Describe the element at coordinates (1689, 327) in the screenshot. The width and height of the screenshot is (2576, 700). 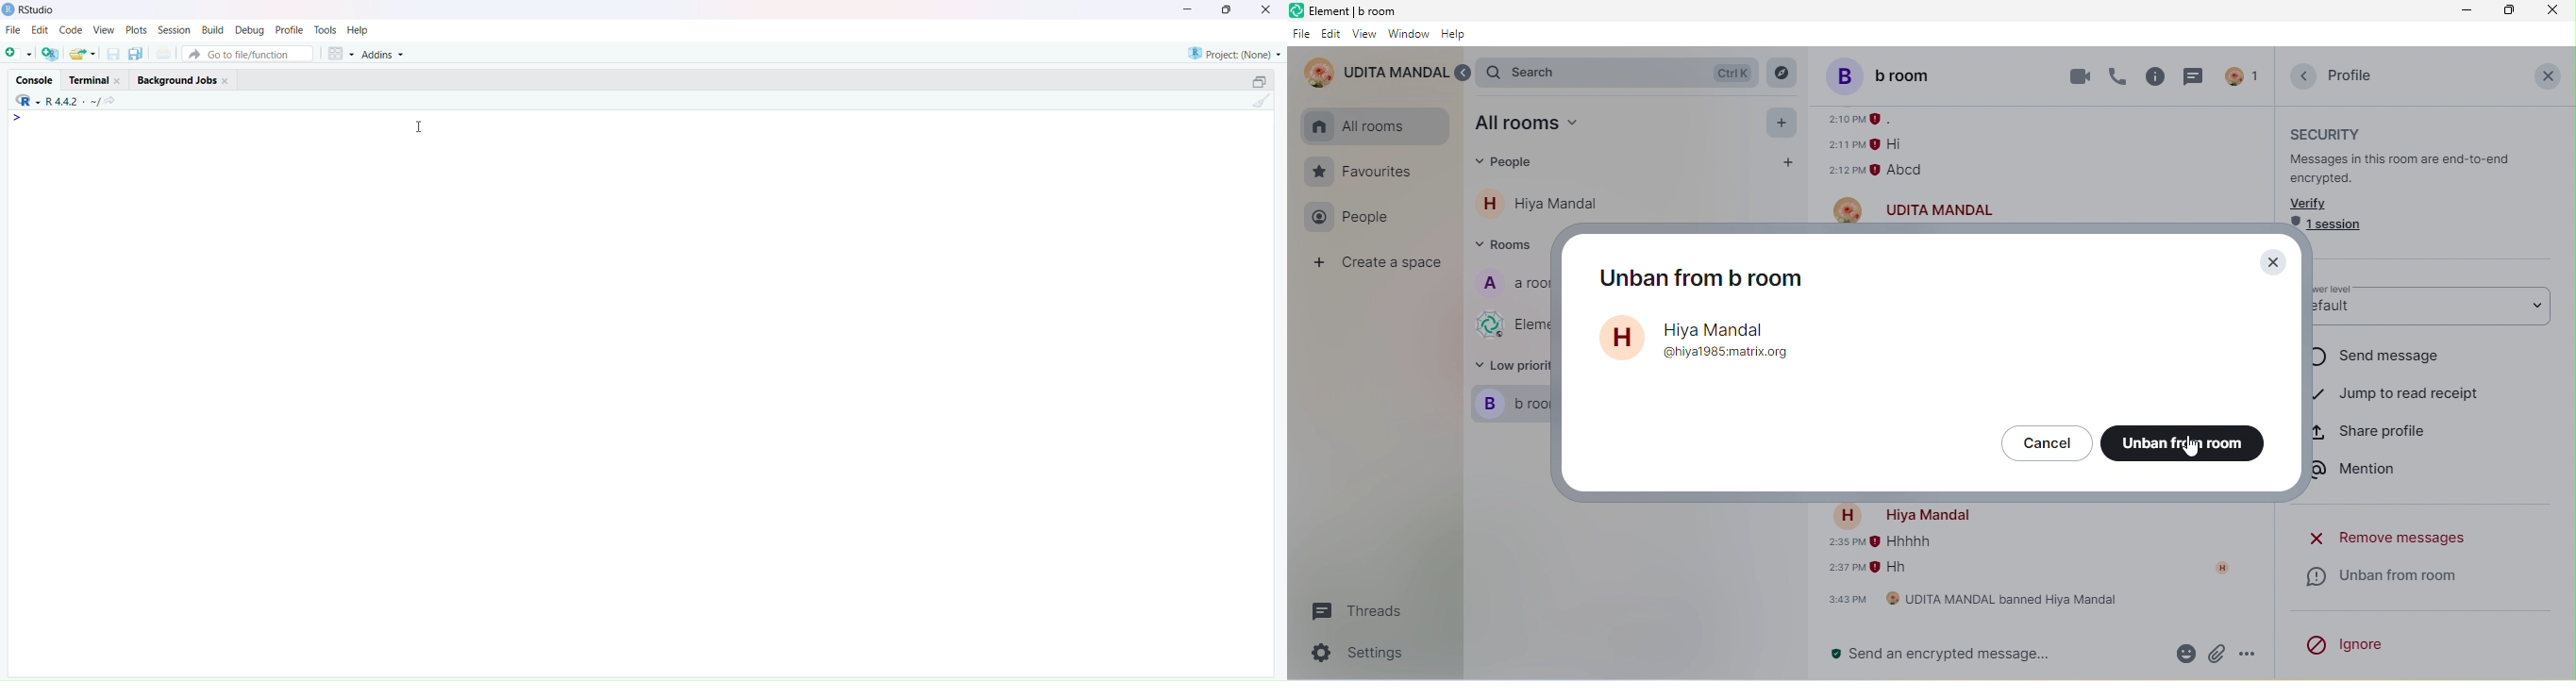
I see `account name-hiya mandal` at that location.